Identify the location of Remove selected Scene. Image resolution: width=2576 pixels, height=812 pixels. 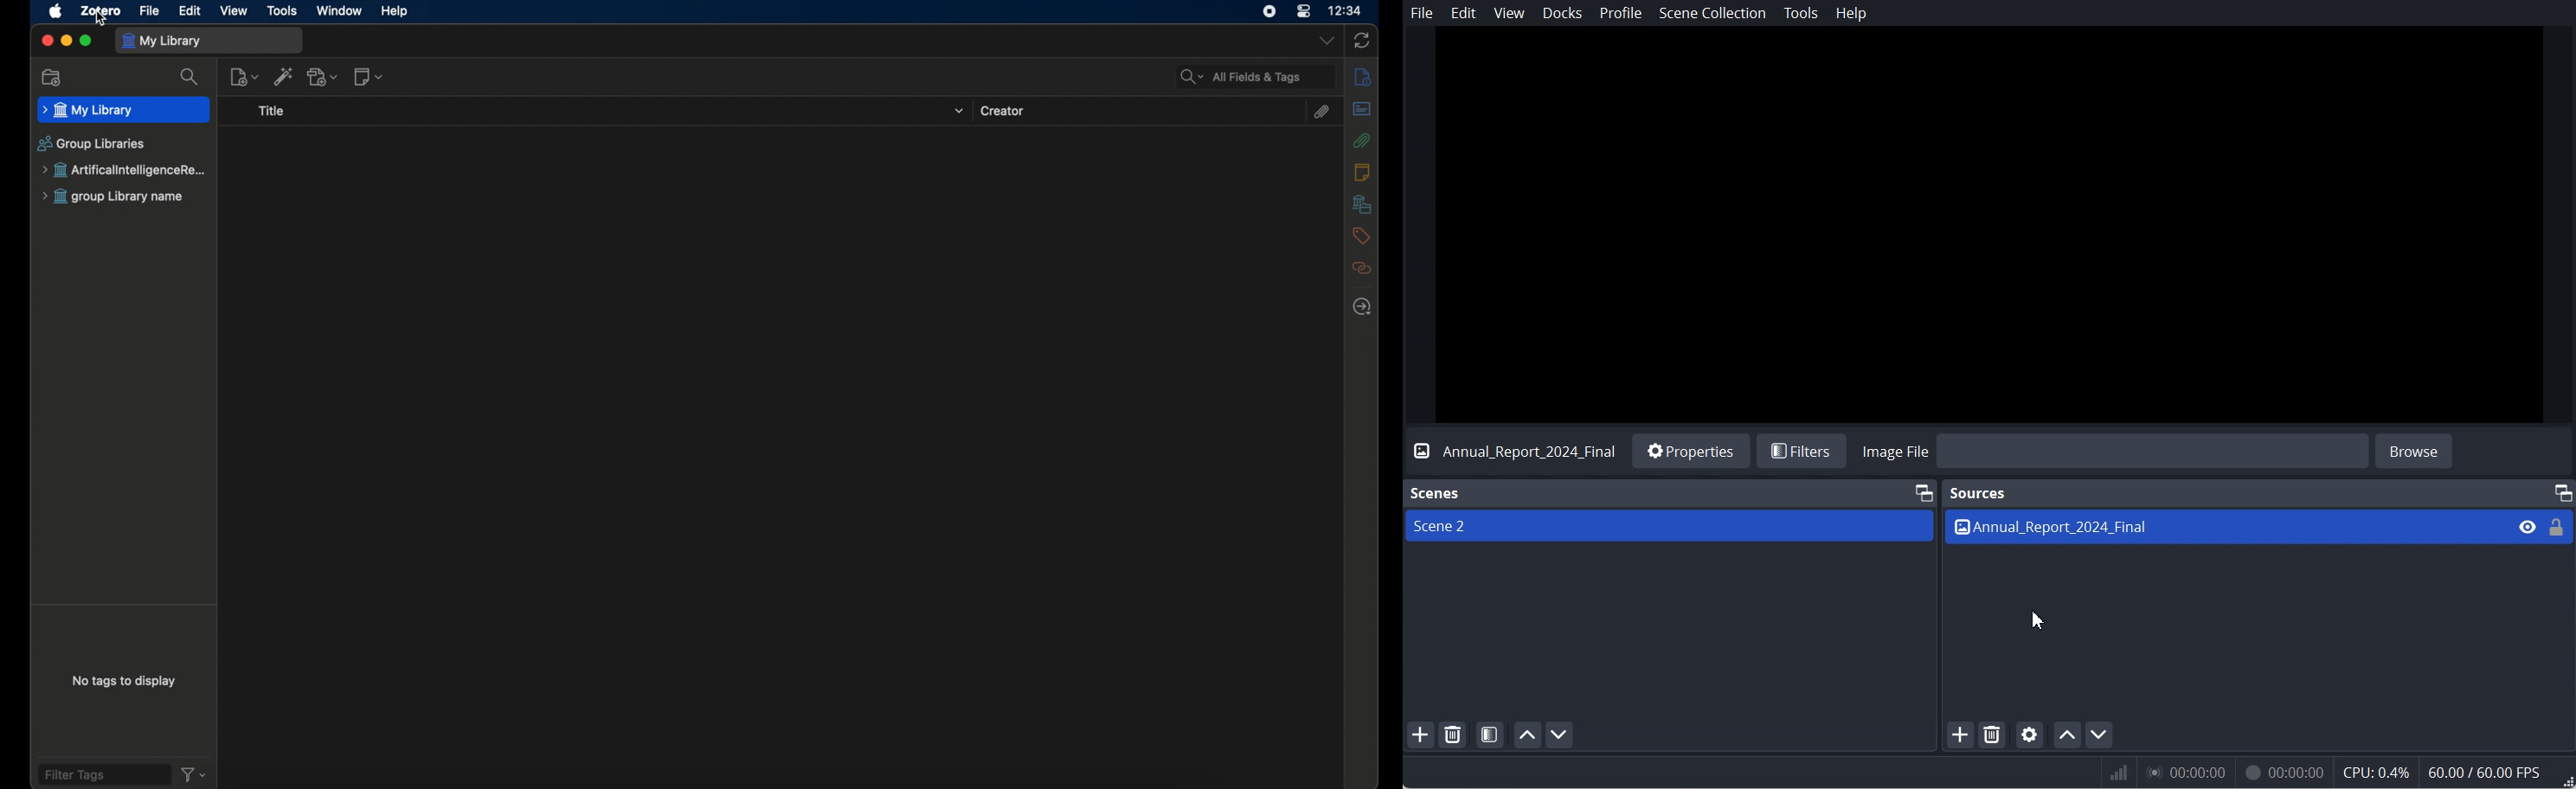
(1453, 734).